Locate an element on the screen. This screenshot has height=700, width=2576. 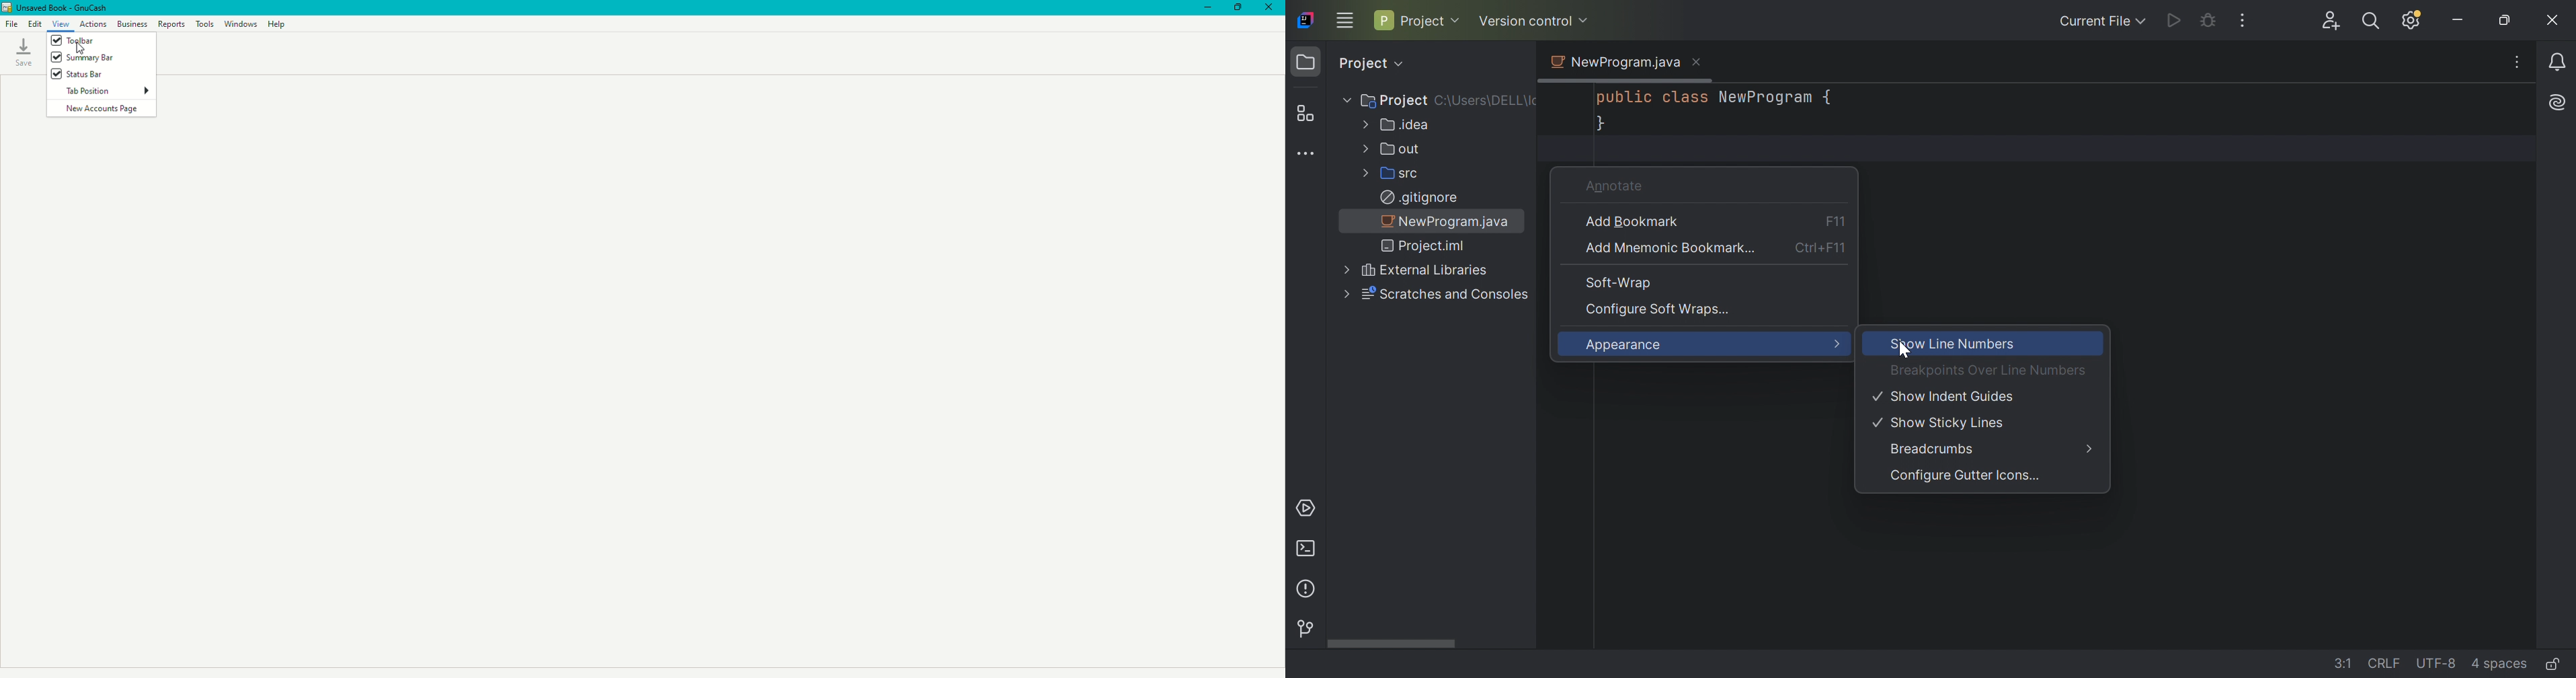
Windows is located at coordinates (241, 24).